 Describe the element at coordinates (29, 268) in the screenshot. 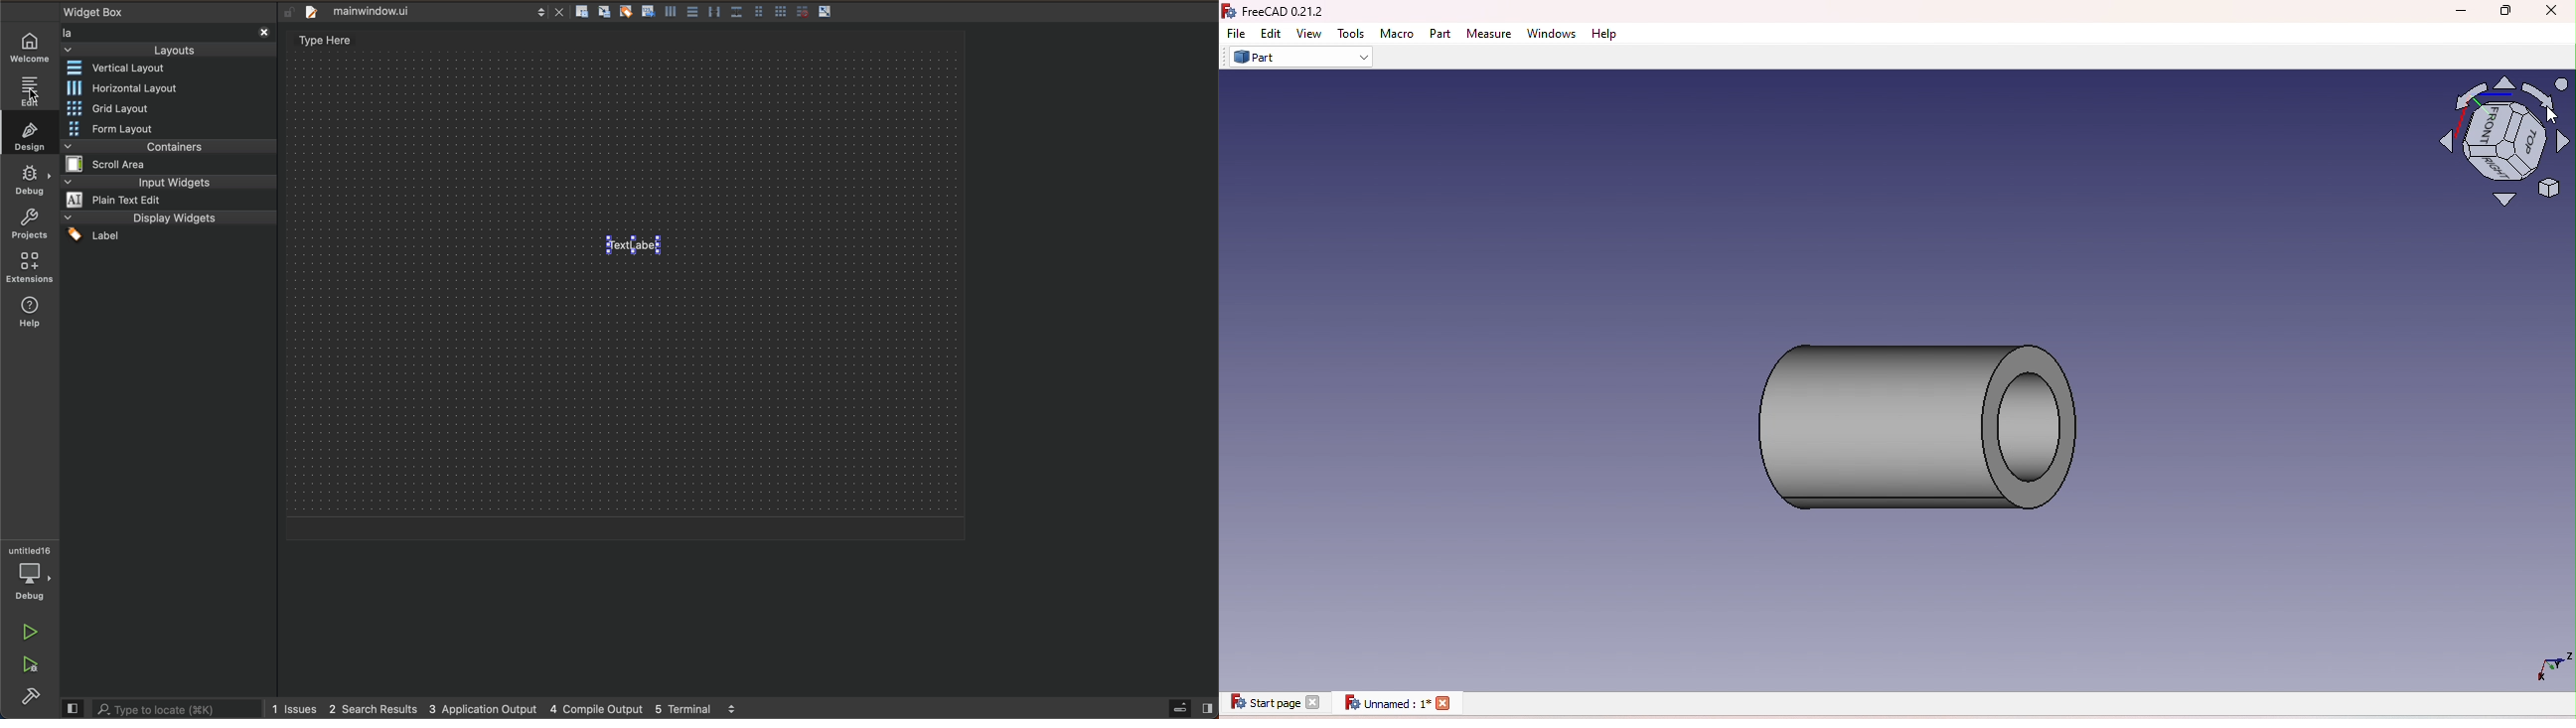

I see `extensions` at that location.